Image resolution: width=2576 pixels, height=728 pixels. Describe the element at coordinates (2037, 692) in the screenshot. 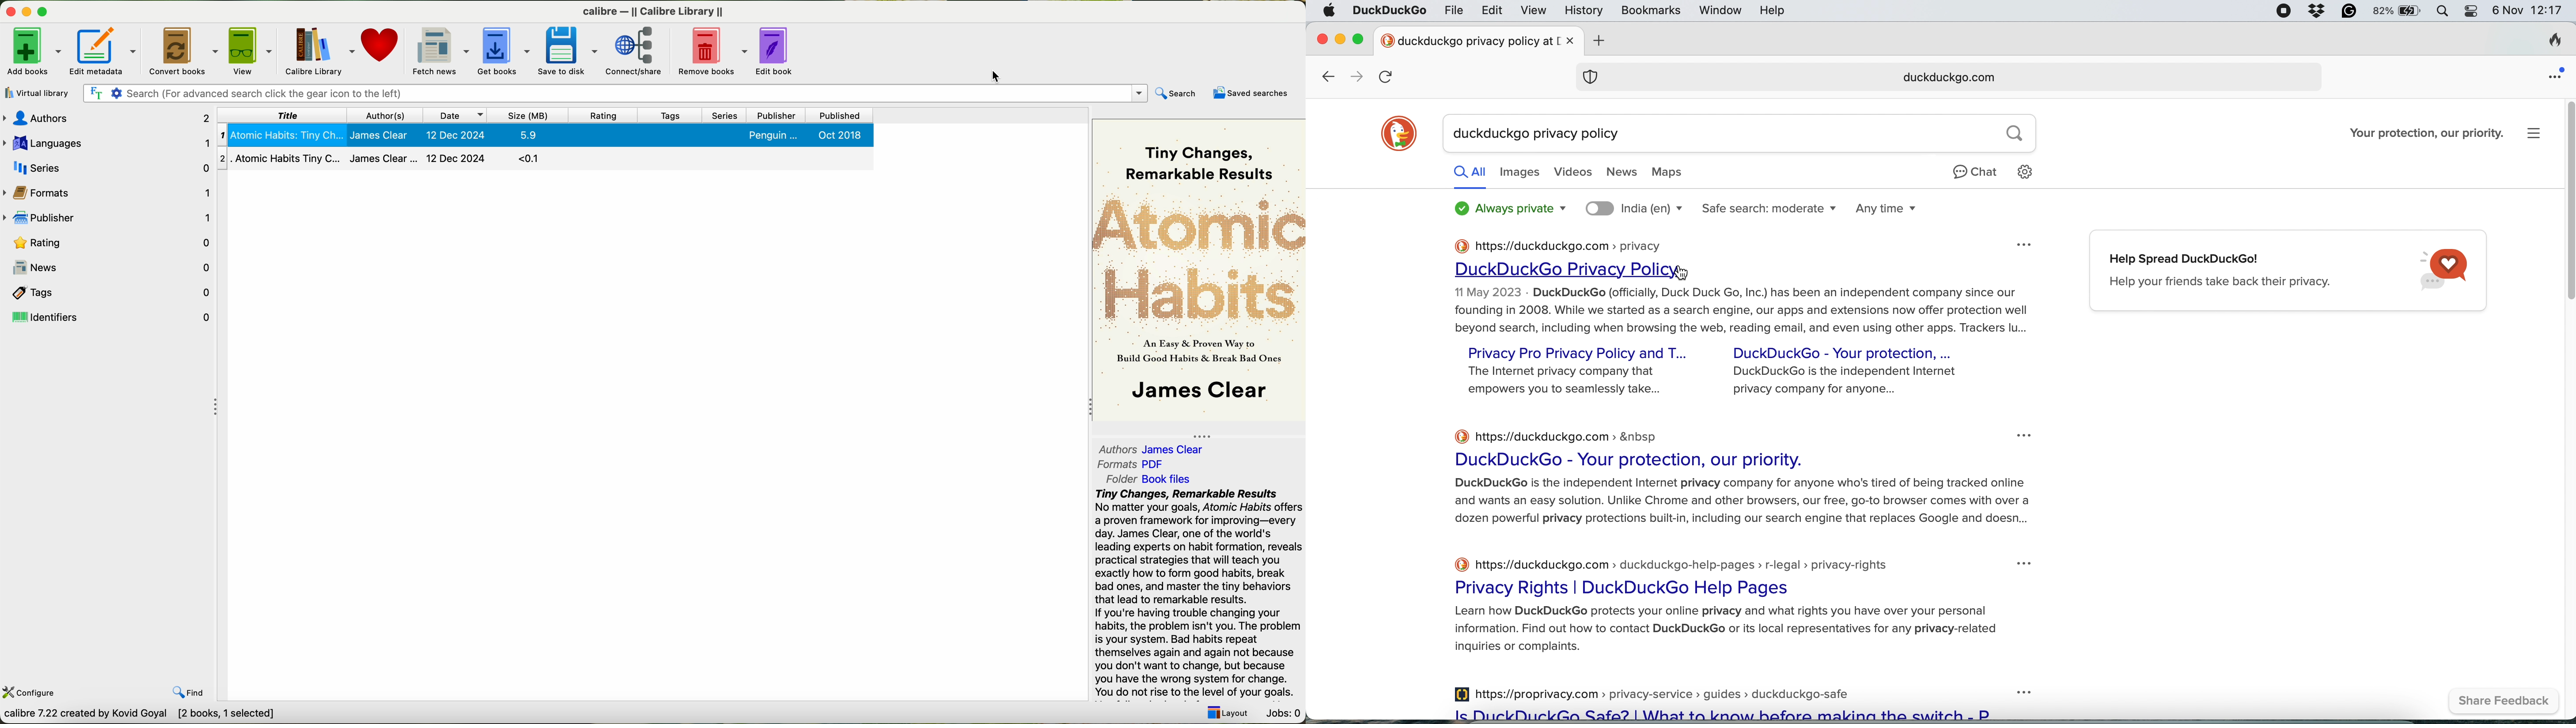

I see `three dot icon` at that location.